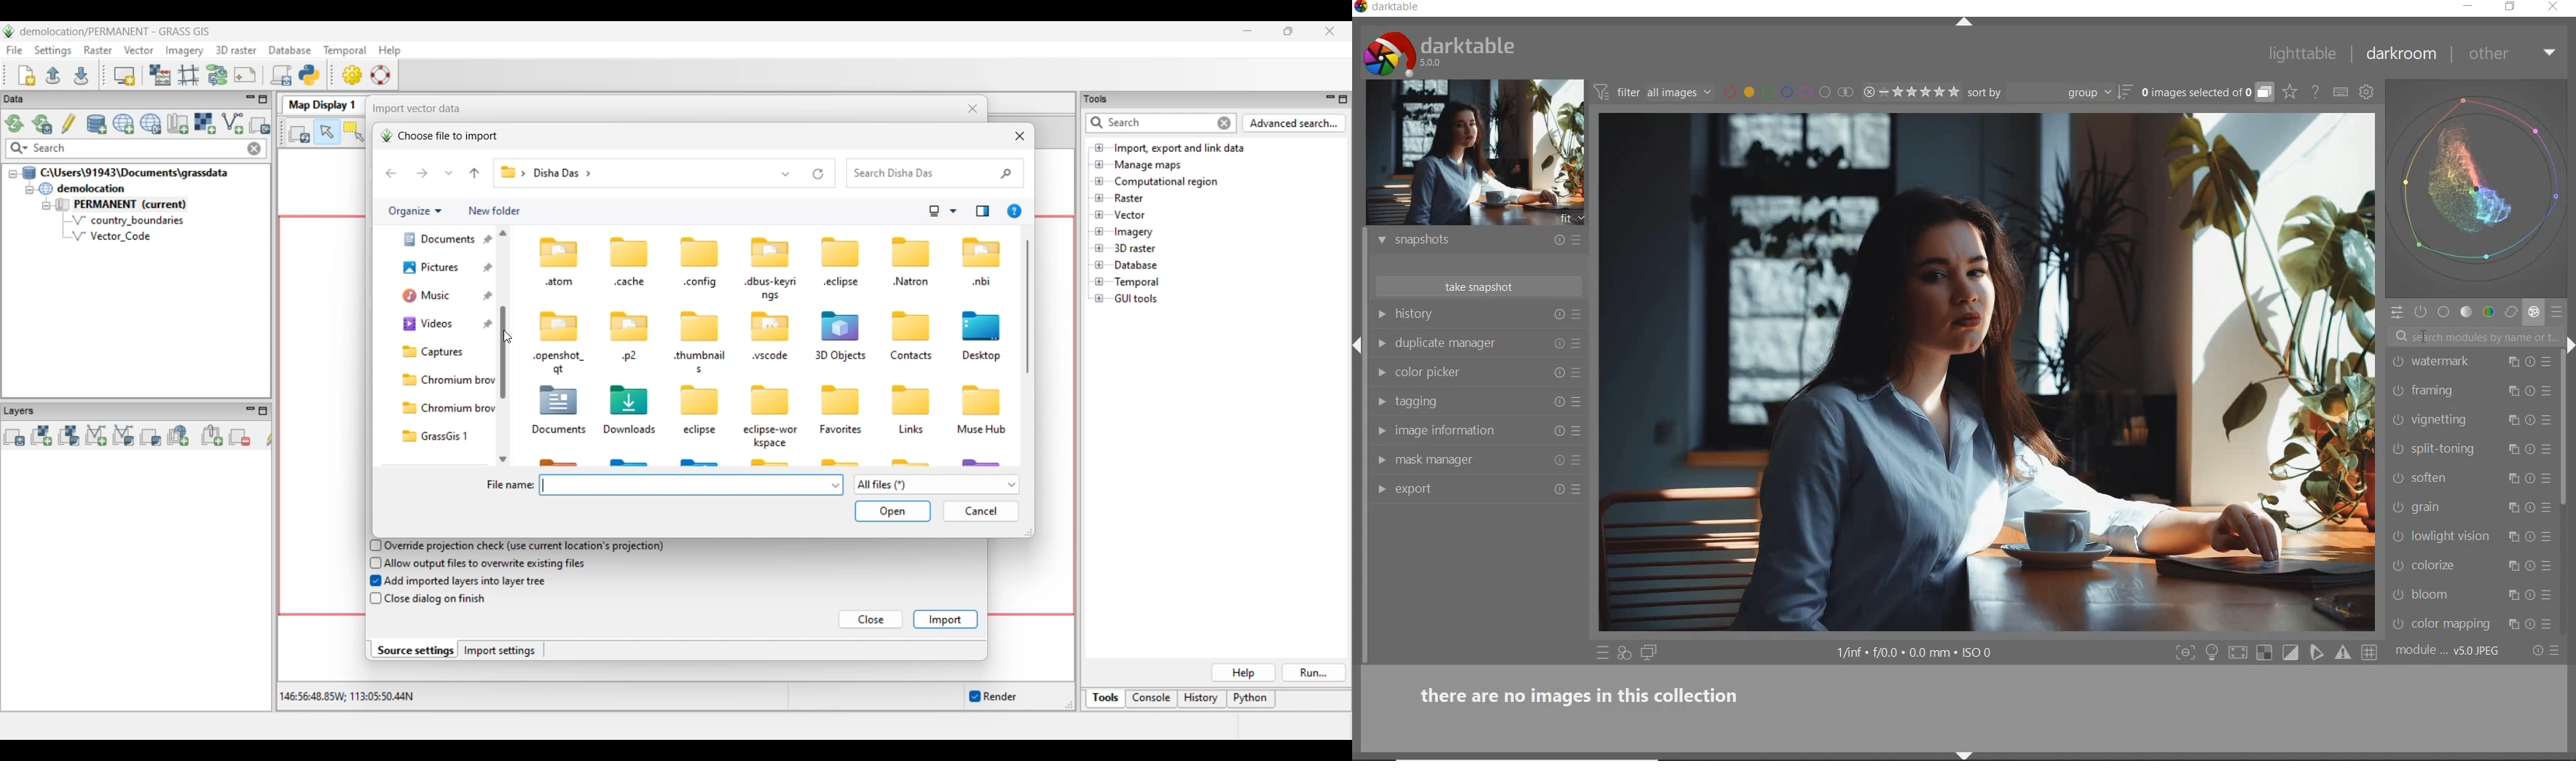  Describe the element at coordinates (1458, 402) in the screenshot. I see `tagging` at that location.